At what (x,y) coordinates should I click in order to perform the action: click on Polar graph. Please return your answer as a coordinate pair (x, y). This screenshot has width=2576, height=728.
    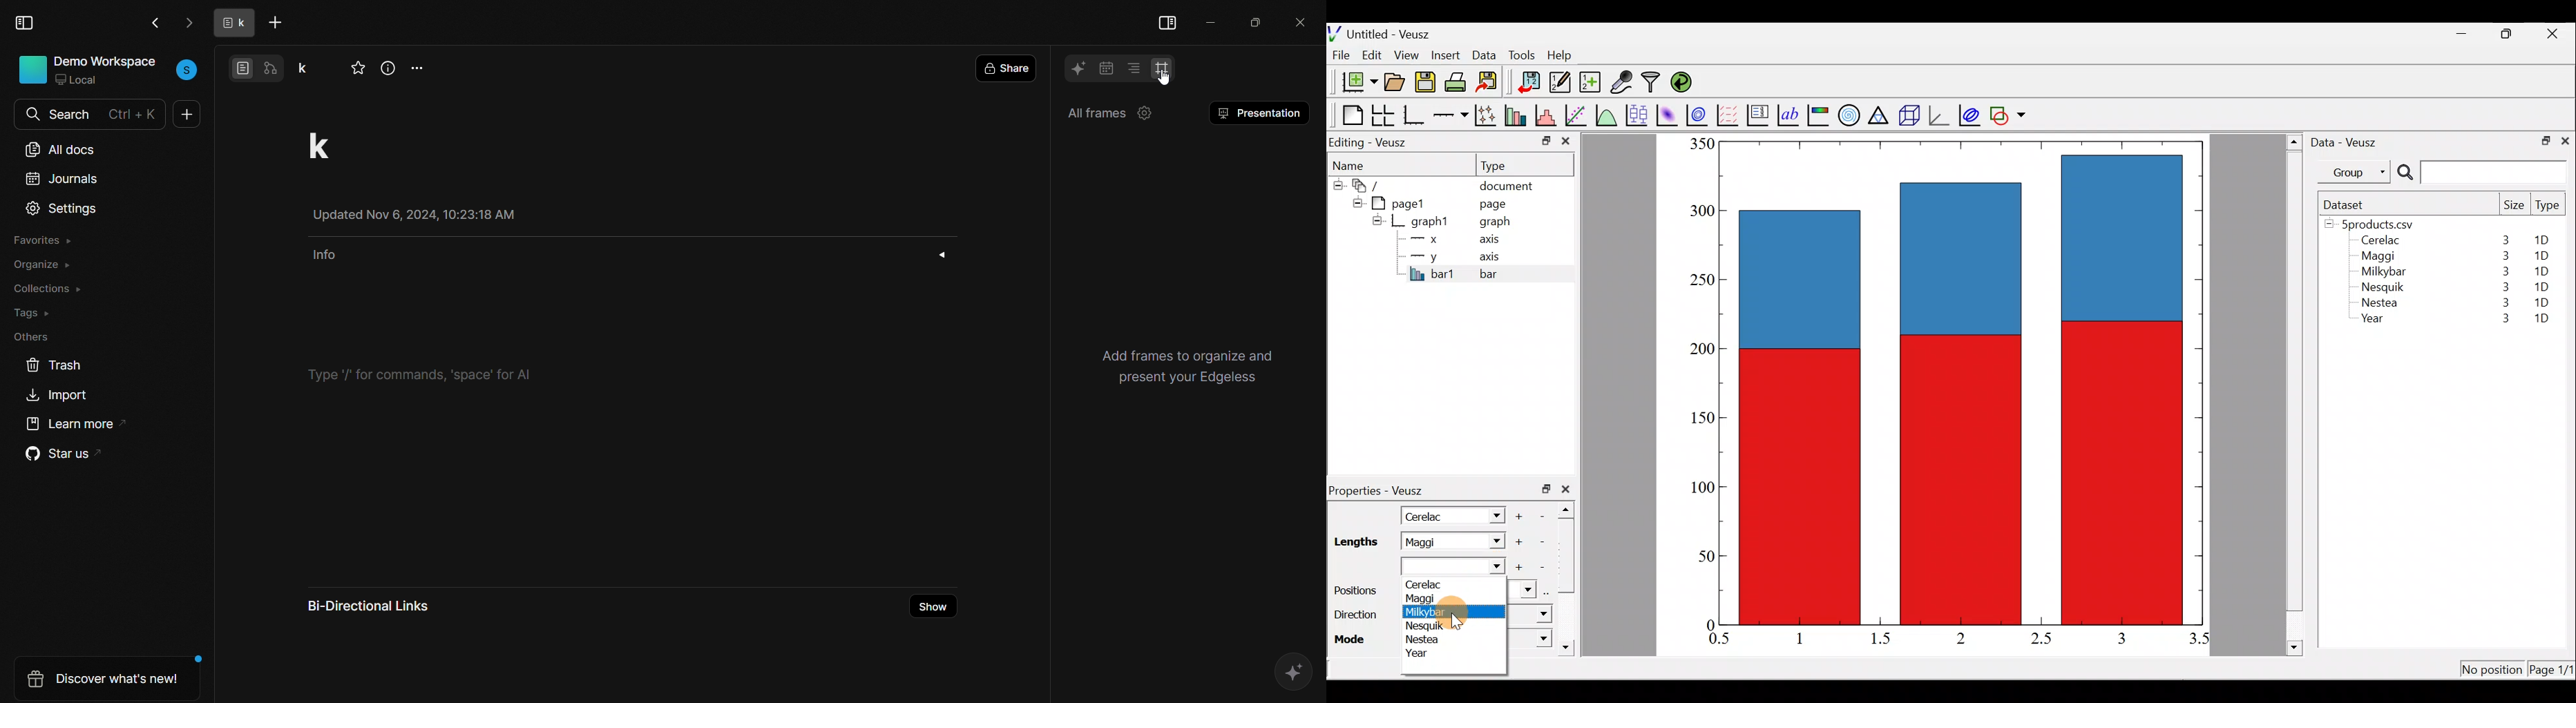
    Looking at the image, I should click on (1847, 113).